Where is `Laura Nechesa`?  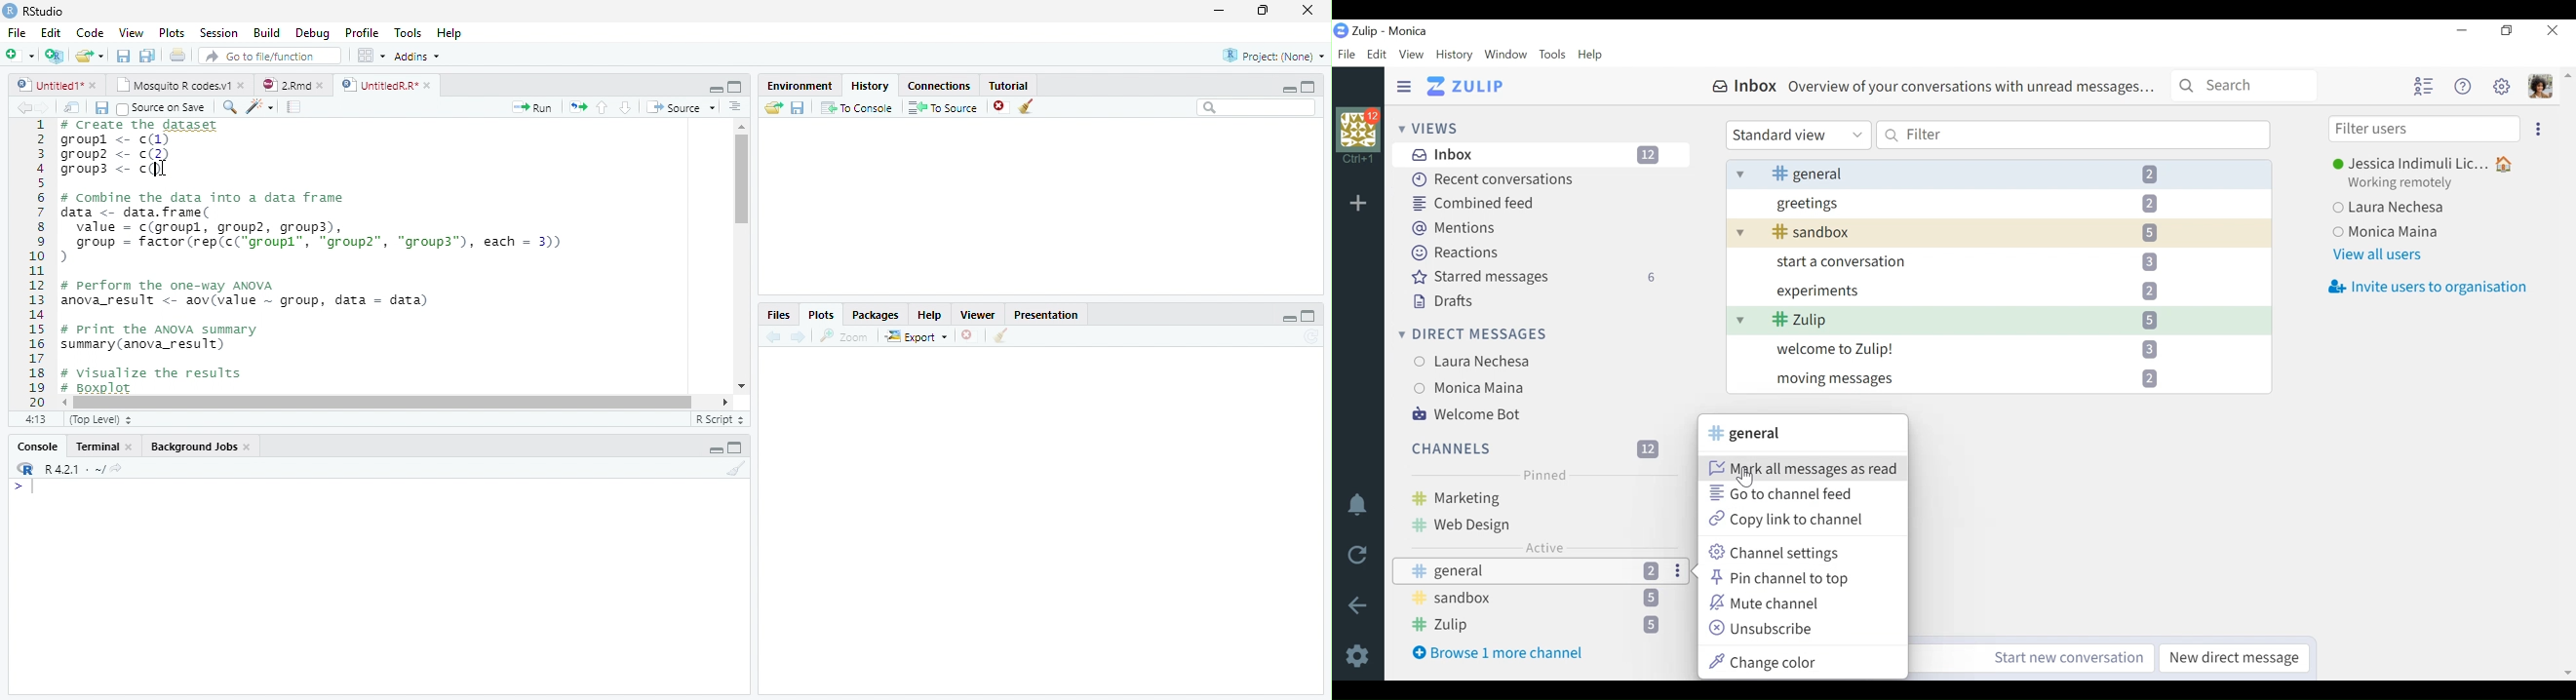
Laura Nechesa is located at coordinates (2423, 209).